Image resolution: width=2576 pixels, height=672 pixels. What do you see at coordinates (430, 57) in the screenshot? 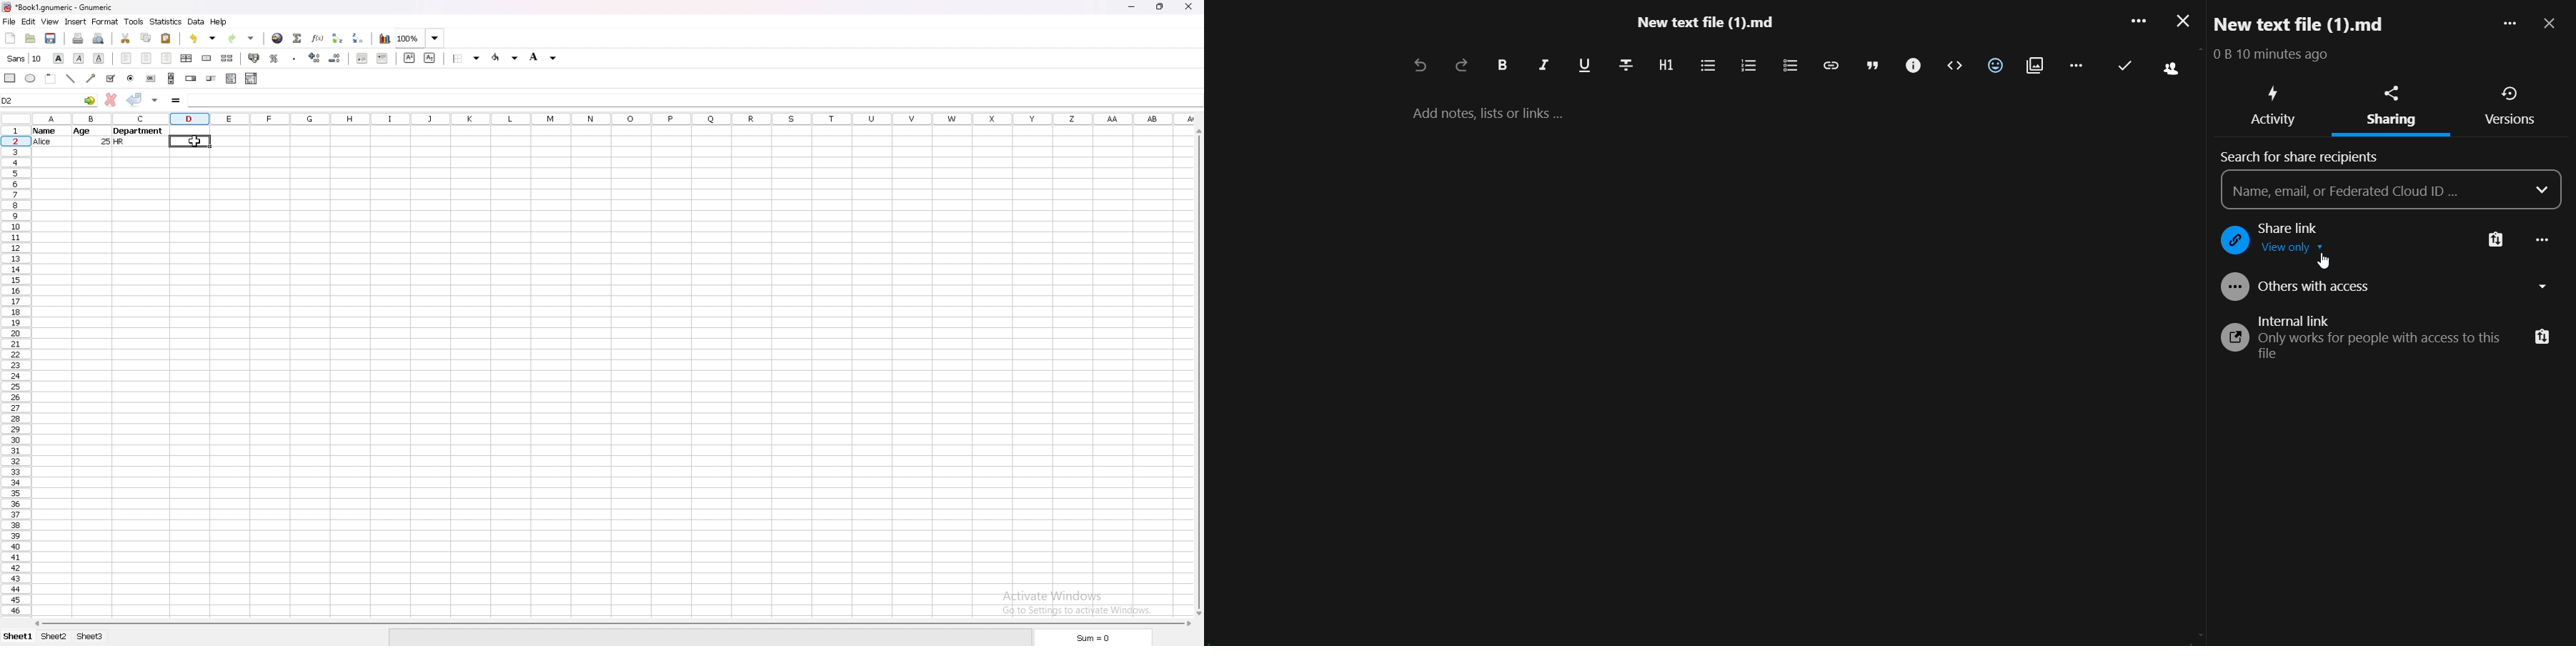
I see `subscript` at bounding box center [430, 57].